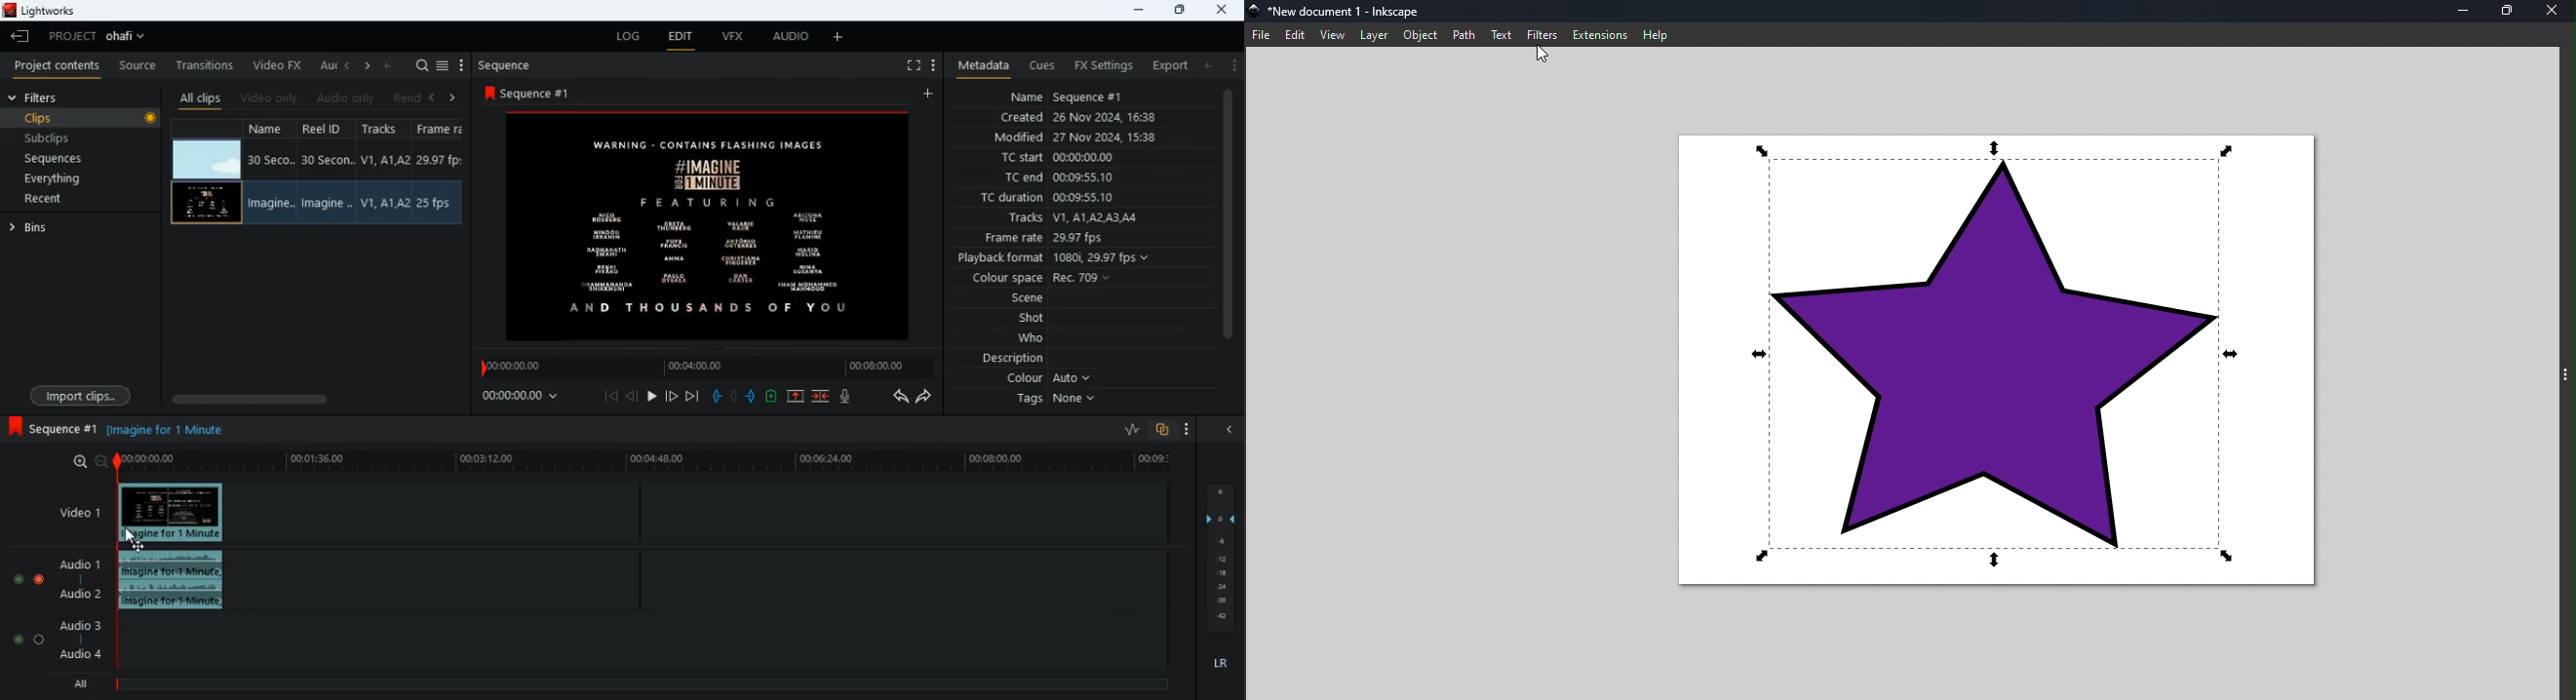 This screenshot has width=2576, height=700. I want to click on Object, so click(1421, 36).